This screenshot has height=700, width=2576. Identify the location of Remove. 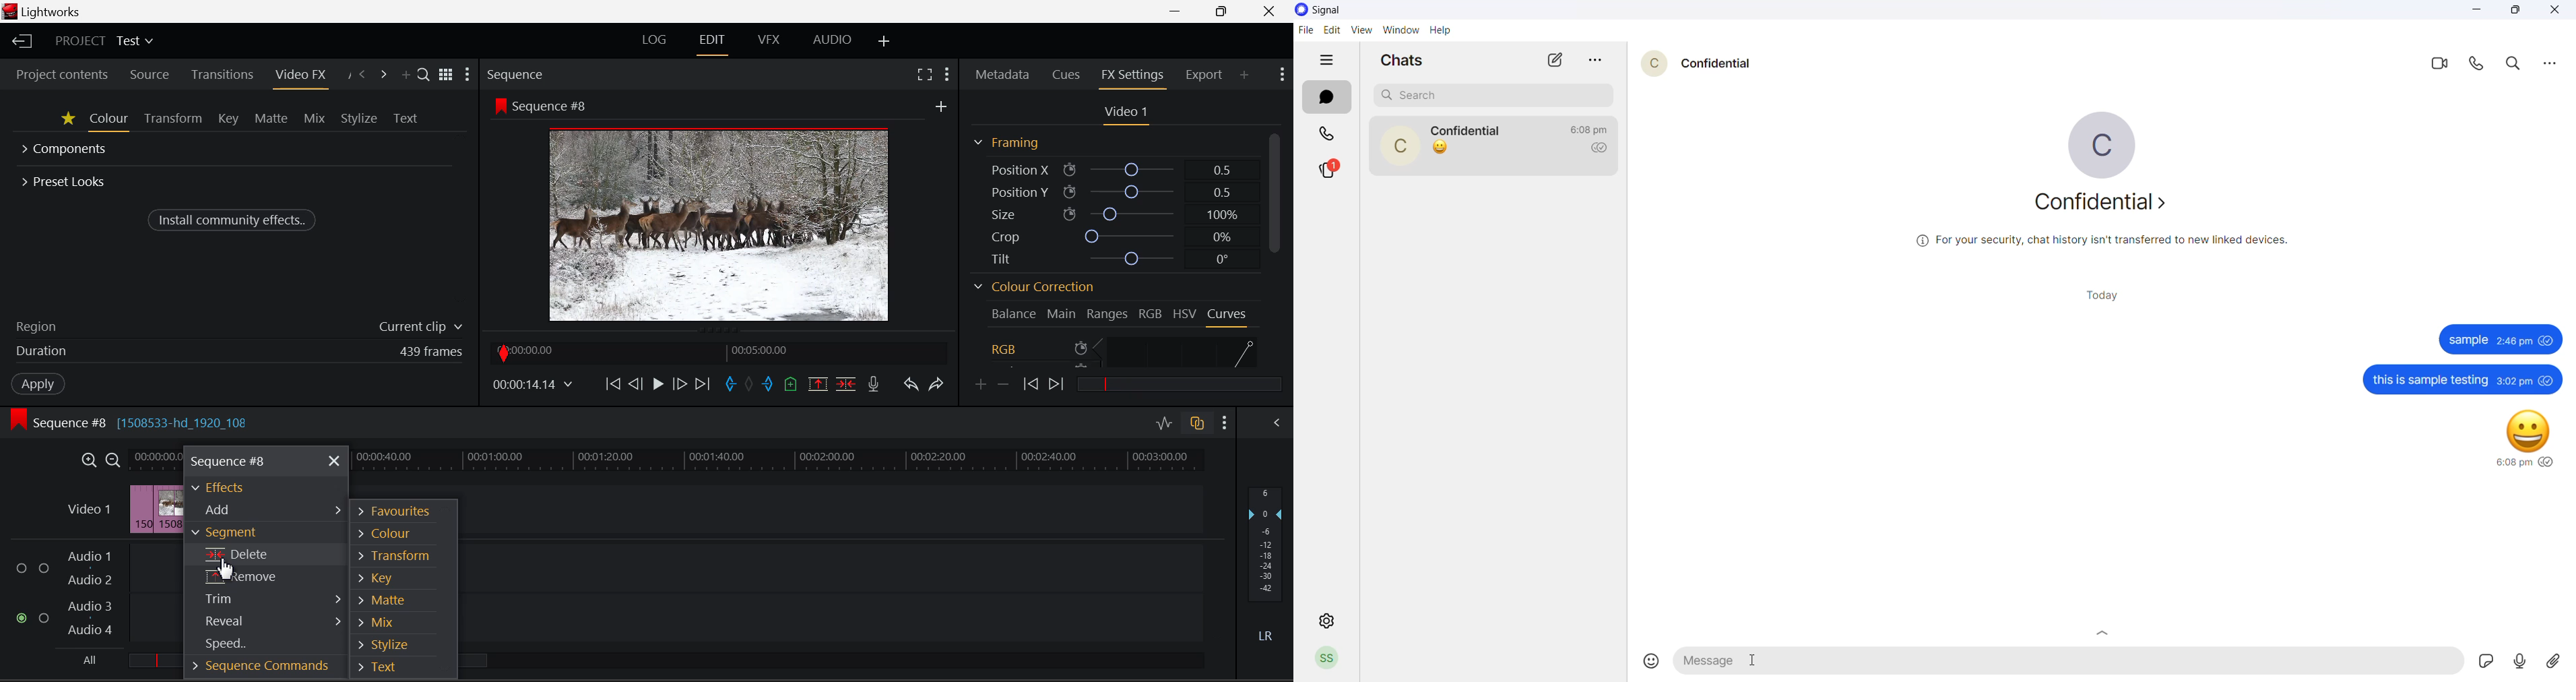
(261, 576).